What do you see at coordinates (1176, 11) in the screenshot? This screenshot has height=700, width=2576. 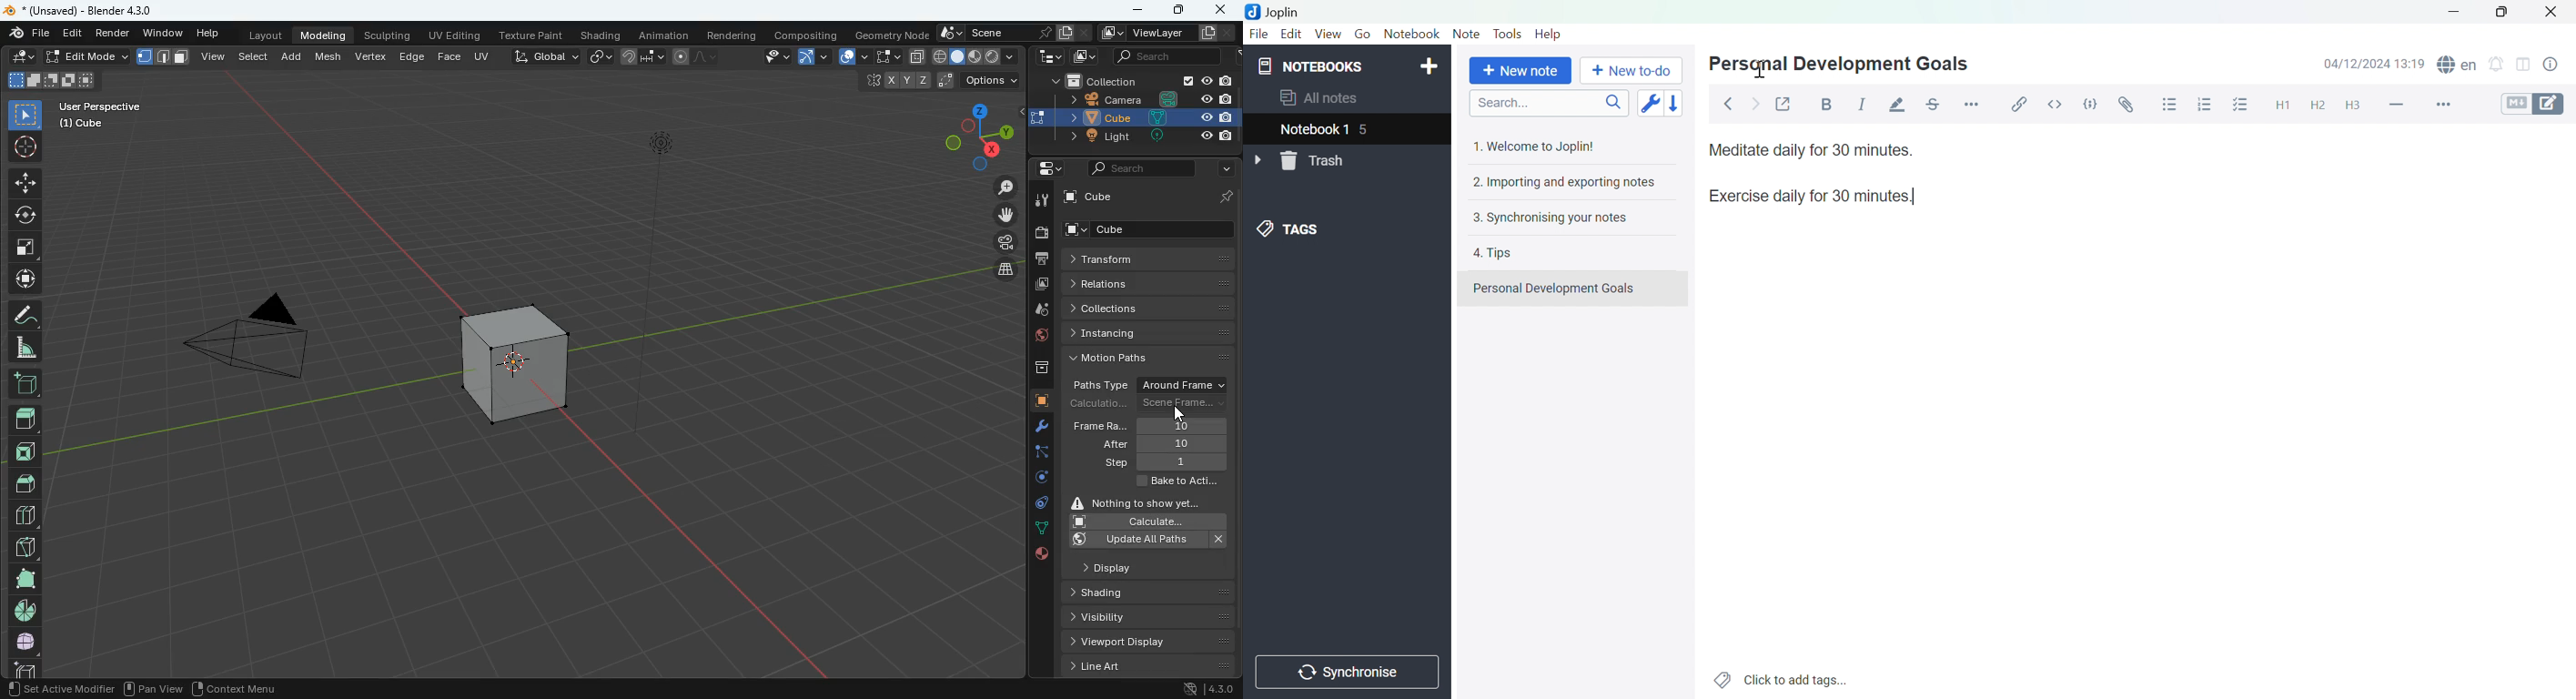 I see `maximize` at bounding box center [1176, 11].